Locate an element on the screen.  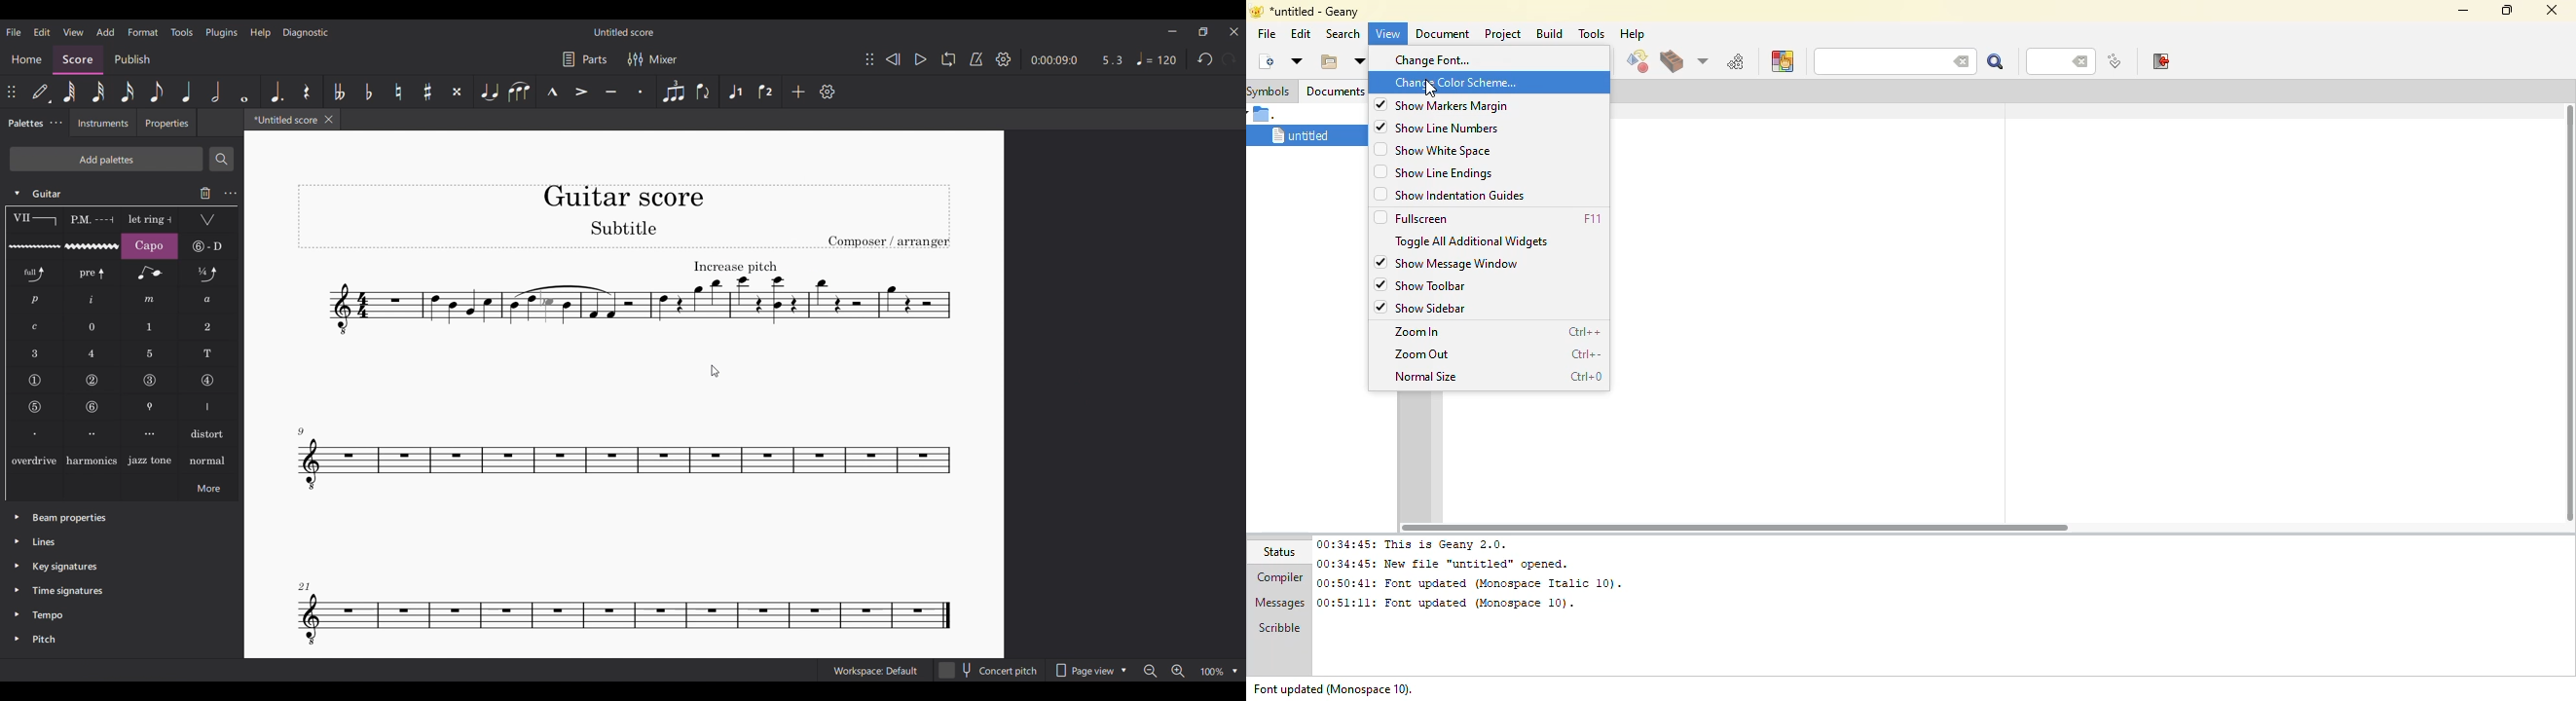
change color scheme is located at coordinates (1455, 82).